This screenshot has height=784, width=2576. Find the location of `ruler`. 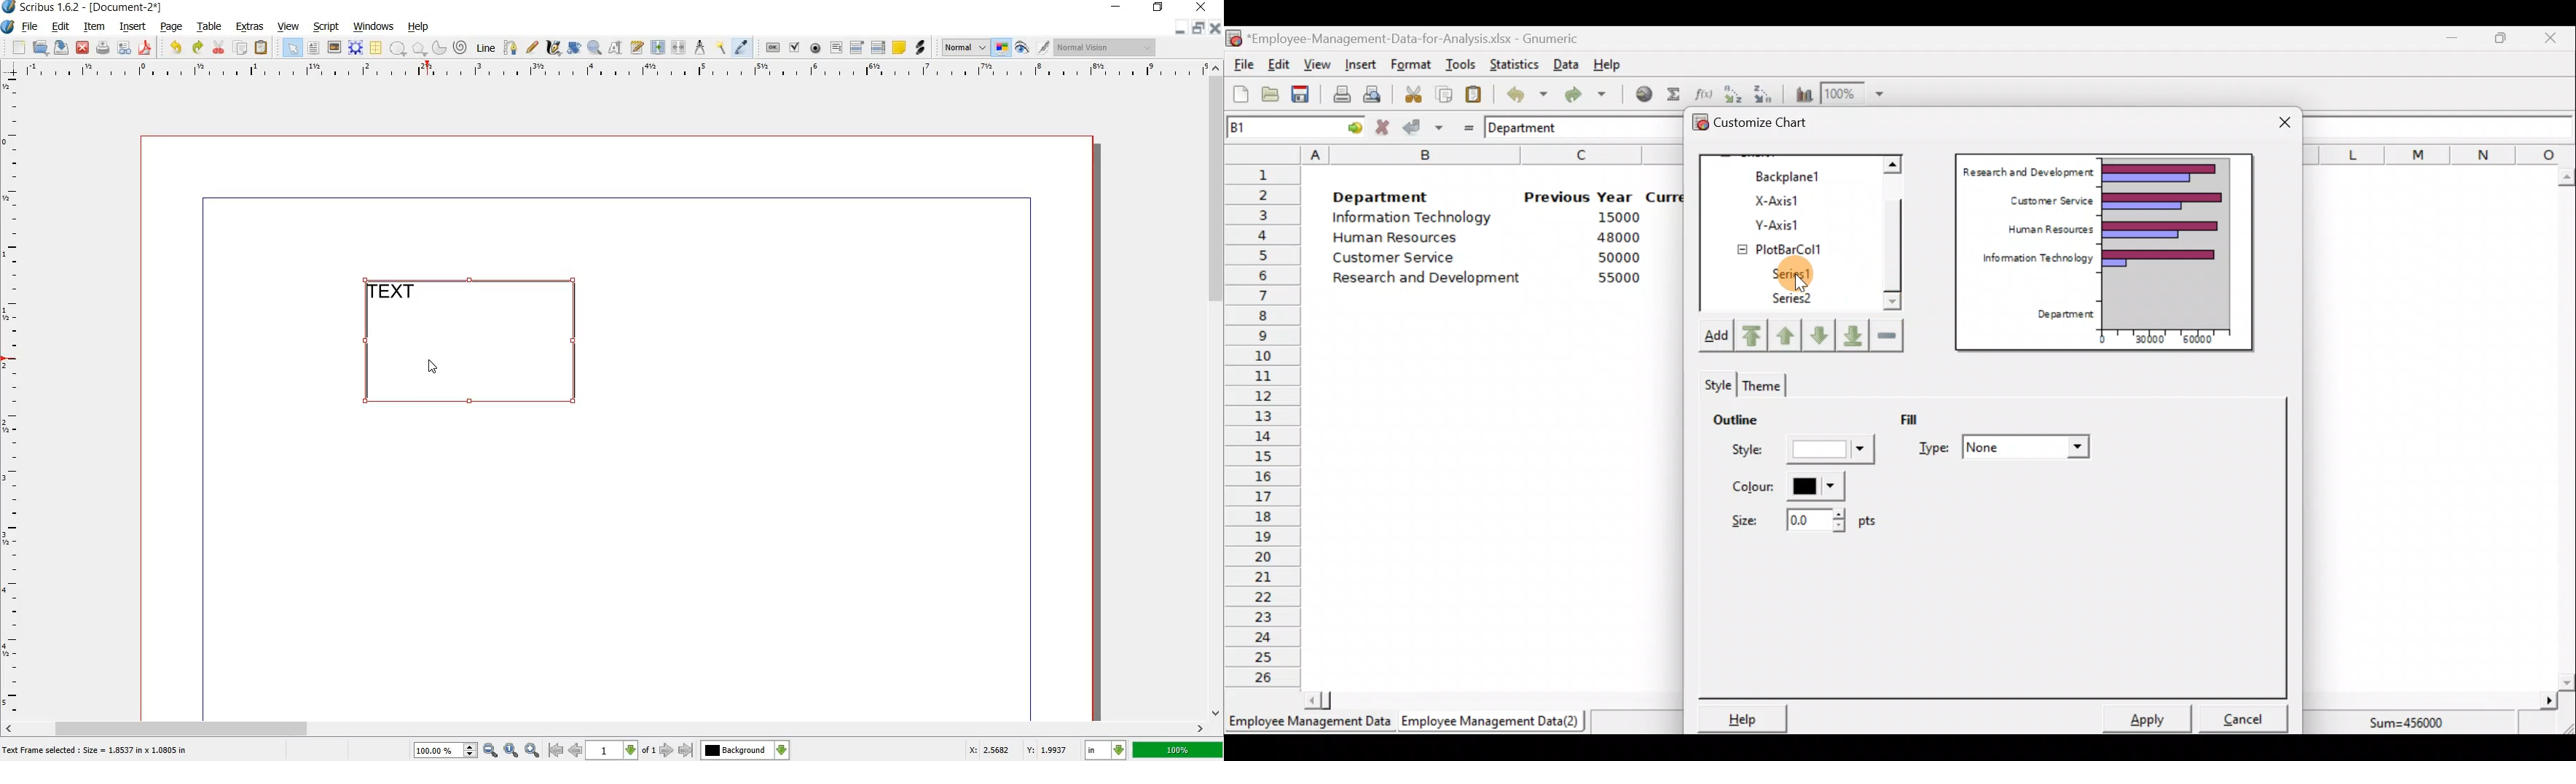

ruler is located at coordinates (12, 397).